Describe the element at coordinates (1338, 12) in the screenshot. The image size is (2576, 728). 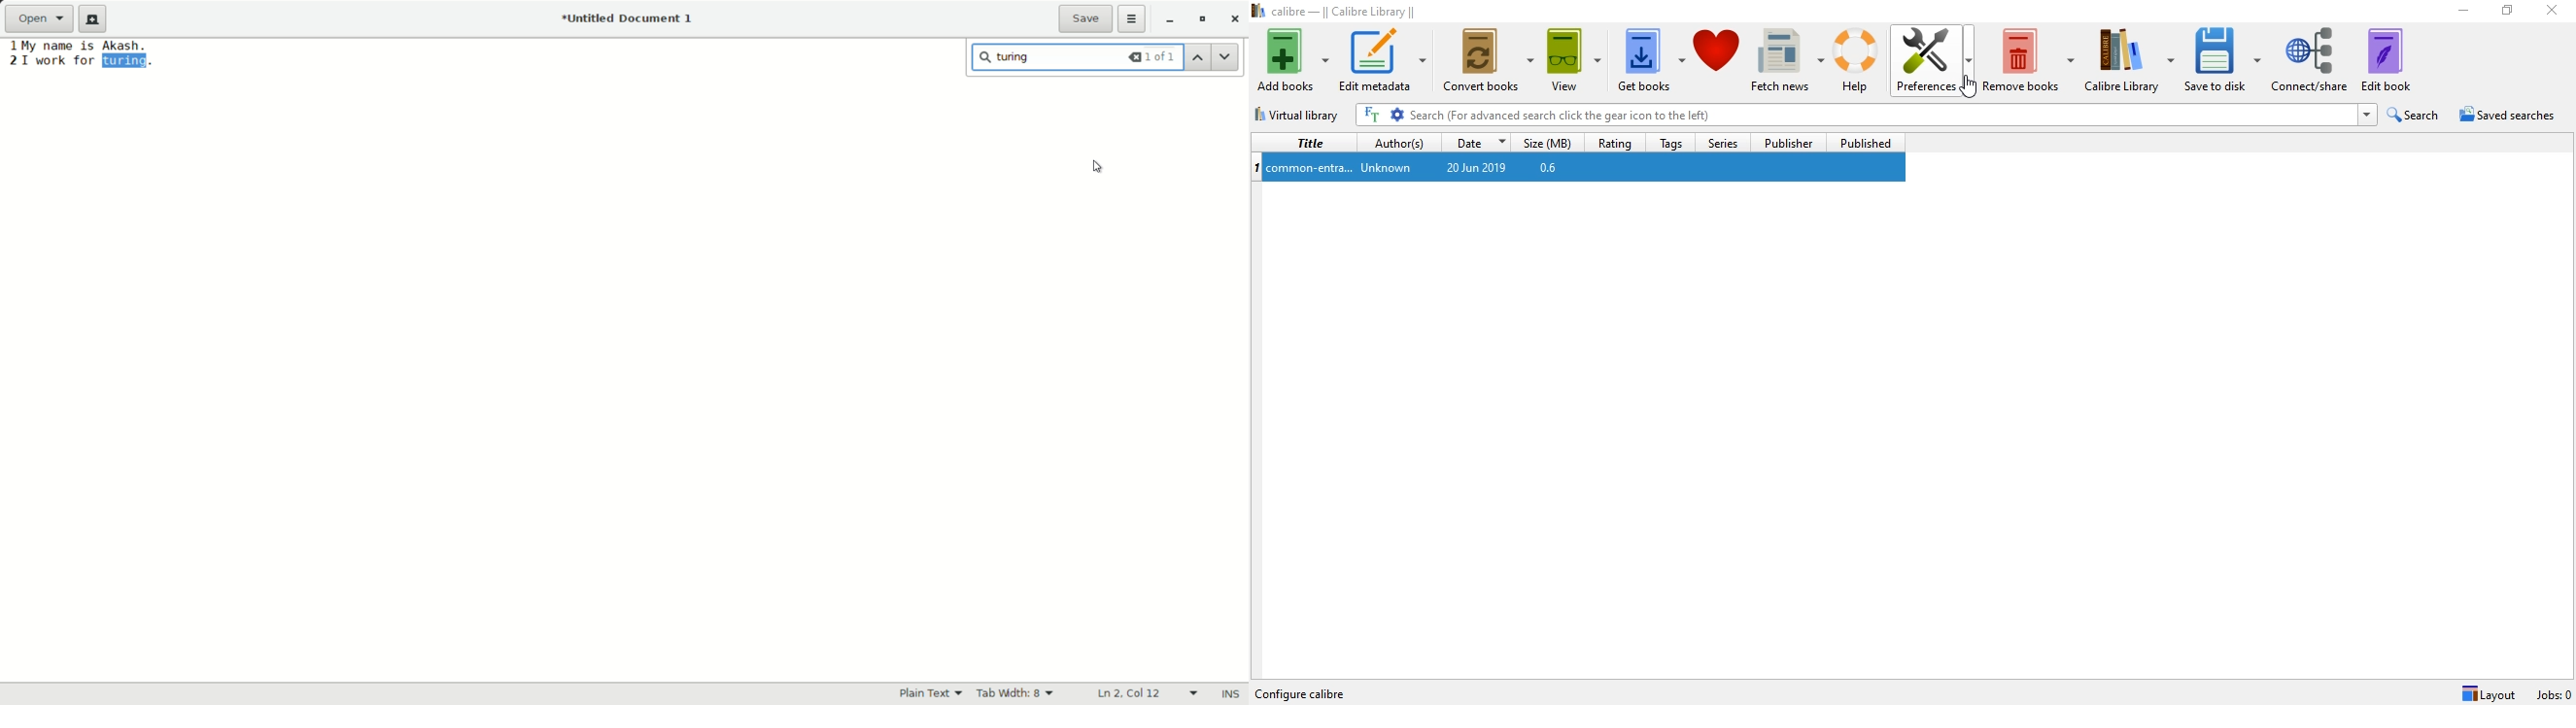
I see `calibre - || Calibre Library ||` at that location.